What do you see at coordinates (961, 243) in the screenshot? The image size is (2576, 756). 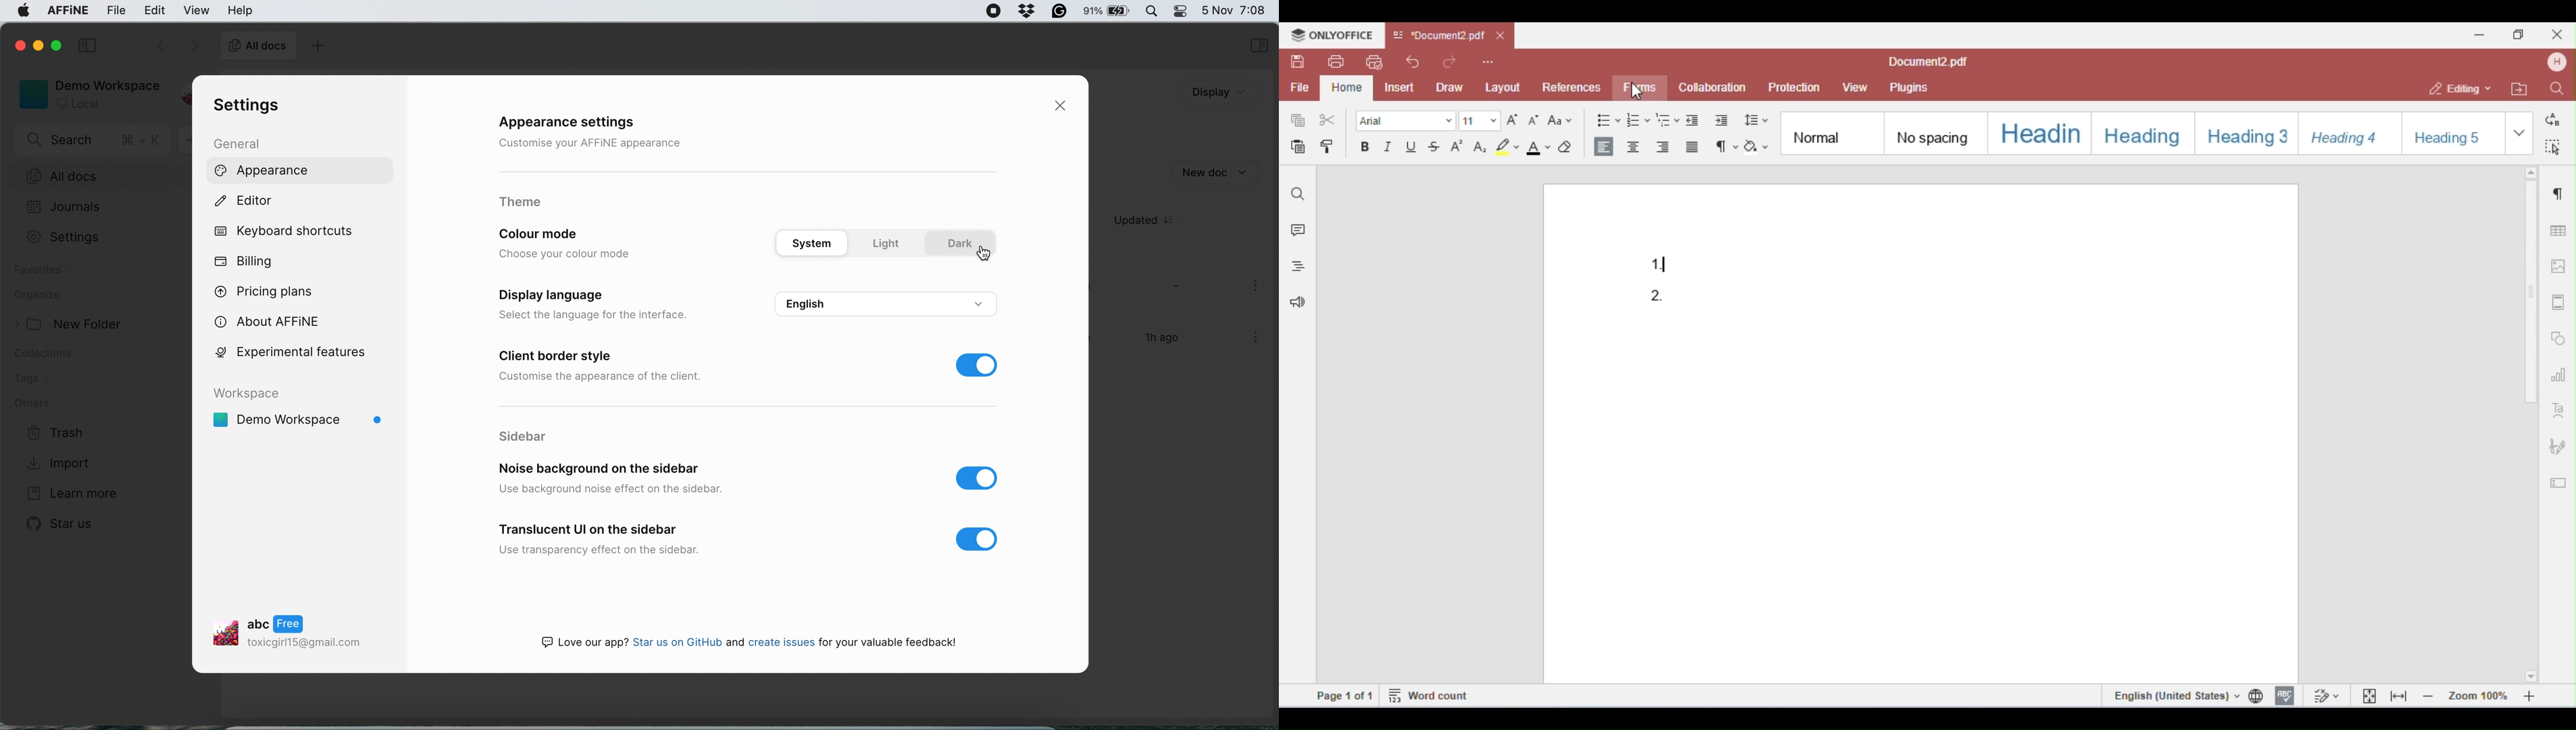 I see `dark` at bounding box center [961, 243].